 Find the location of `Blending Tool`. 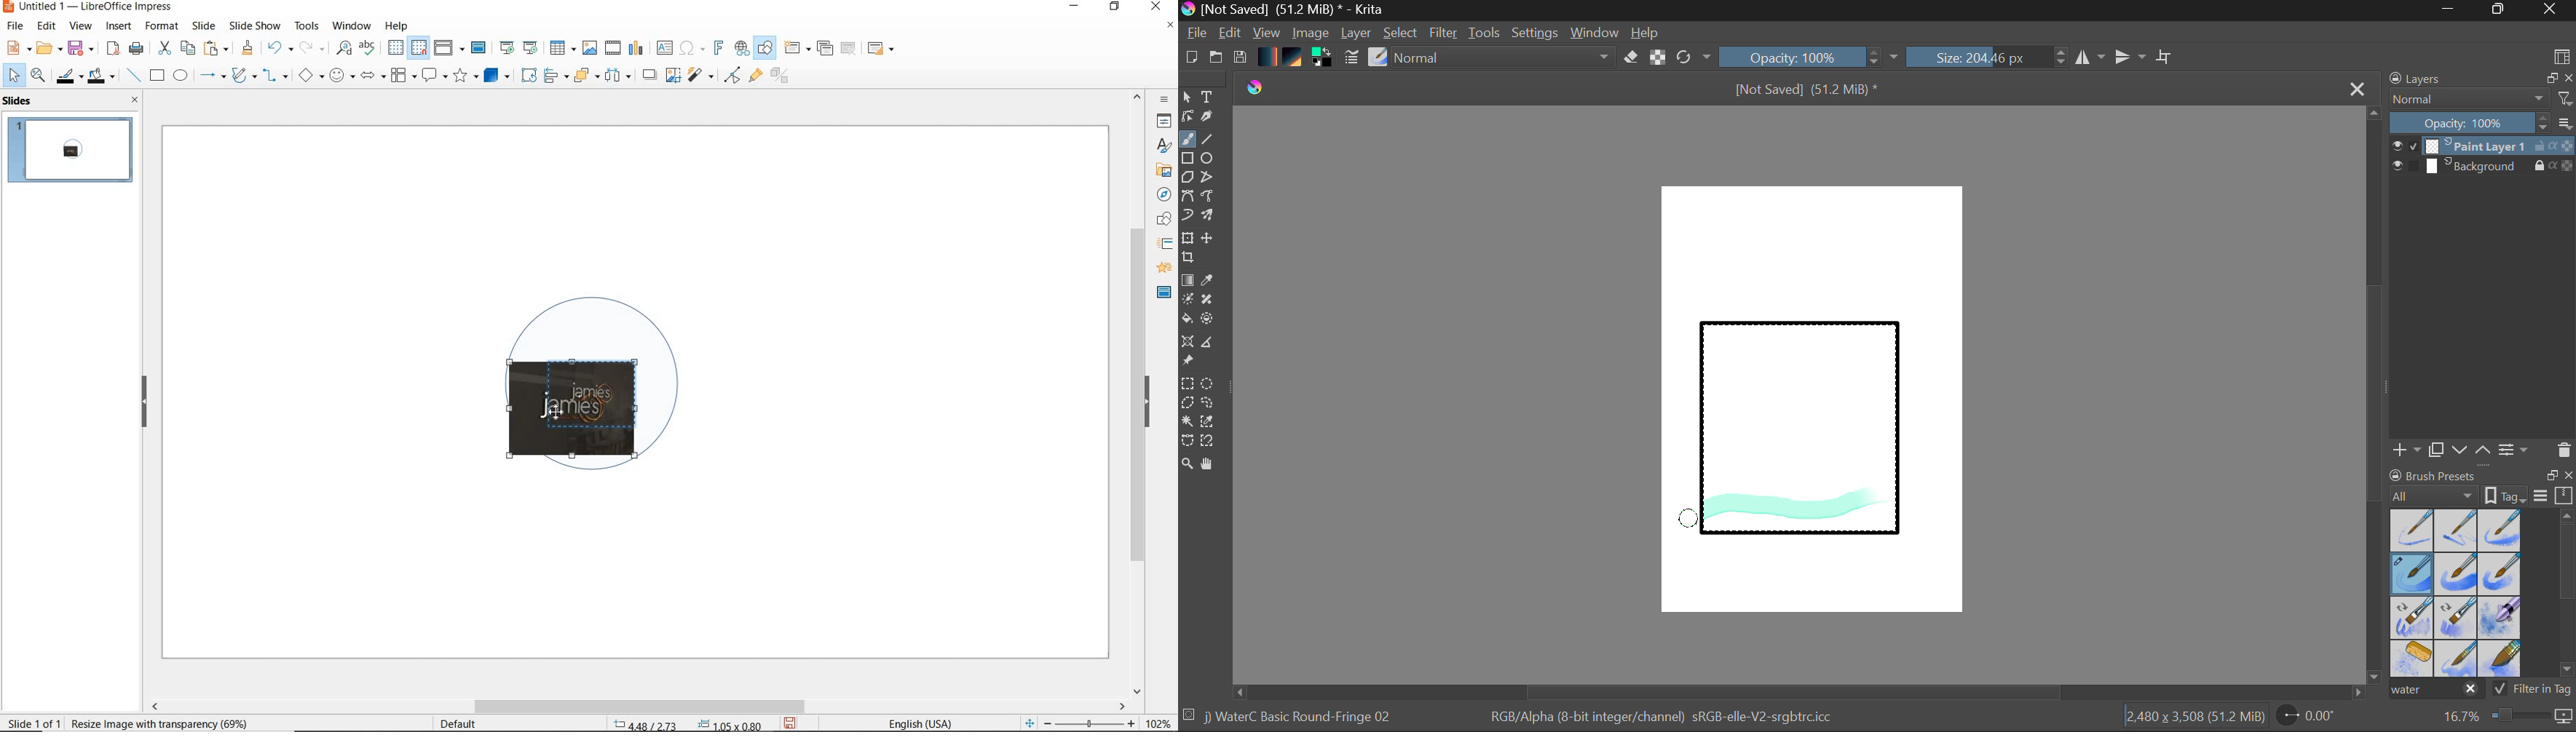

Blending Tool is located at coordinates (1505, 58).